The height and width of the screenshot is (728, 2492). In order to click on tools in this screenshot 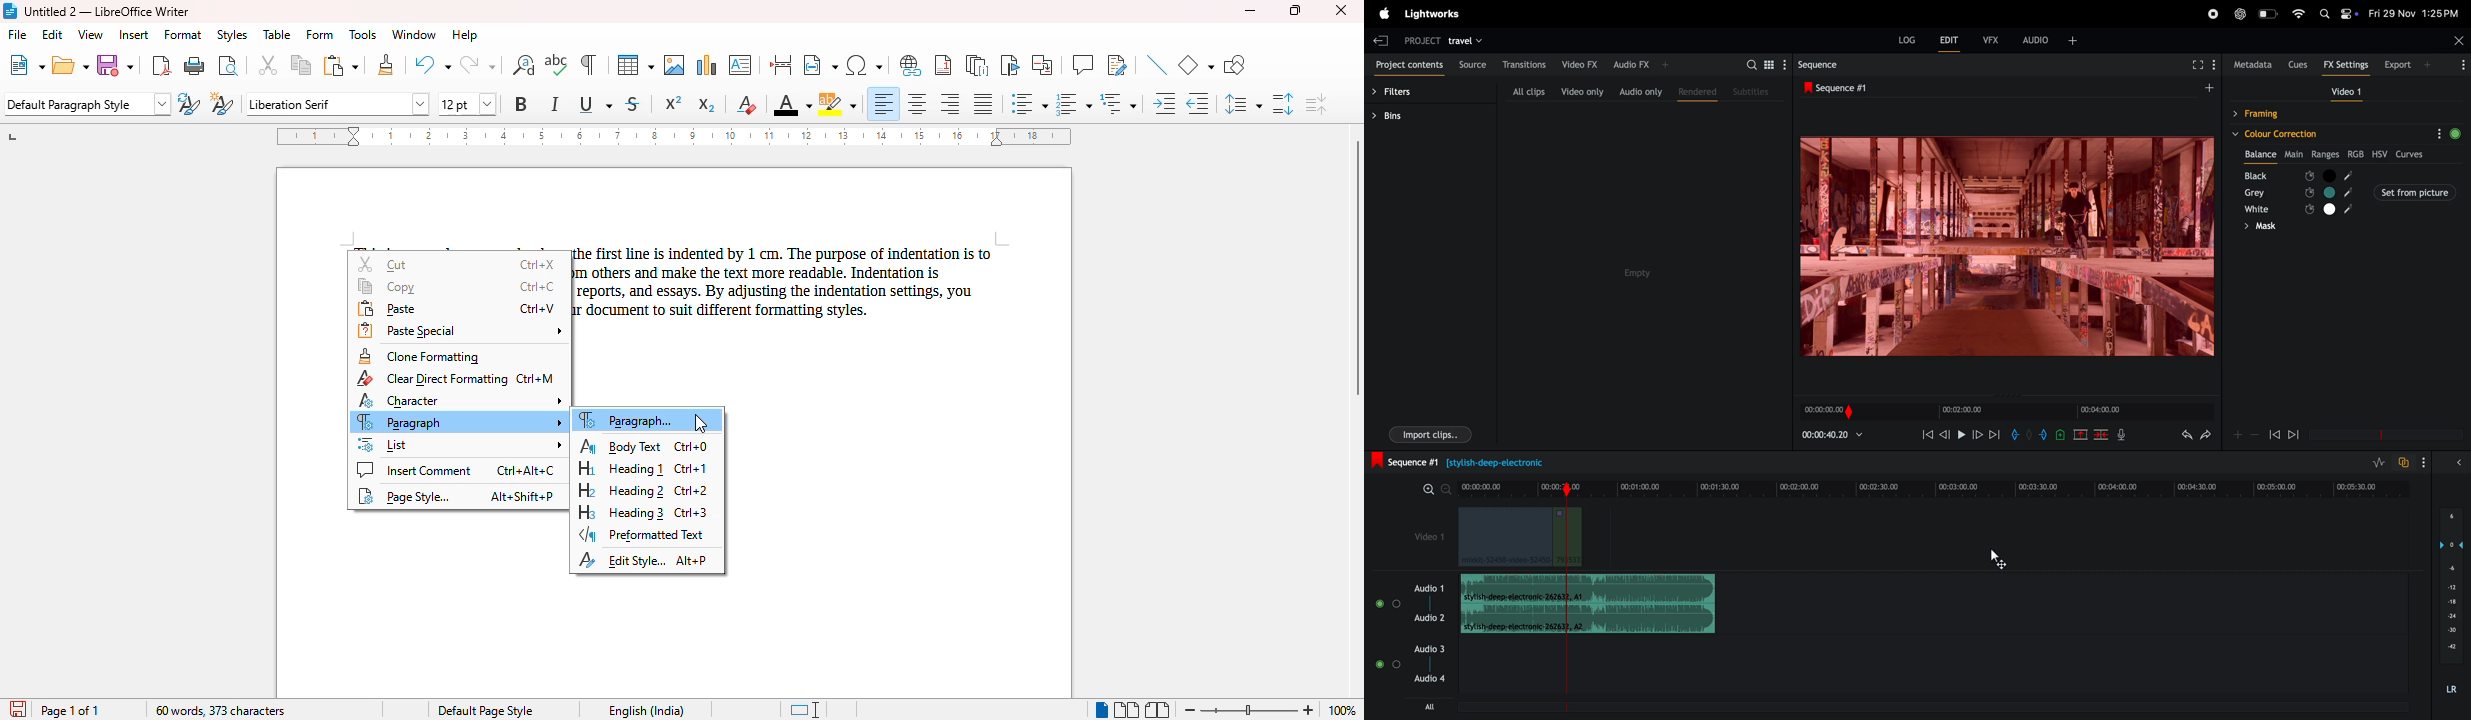, I will do `click(362, 35)`.